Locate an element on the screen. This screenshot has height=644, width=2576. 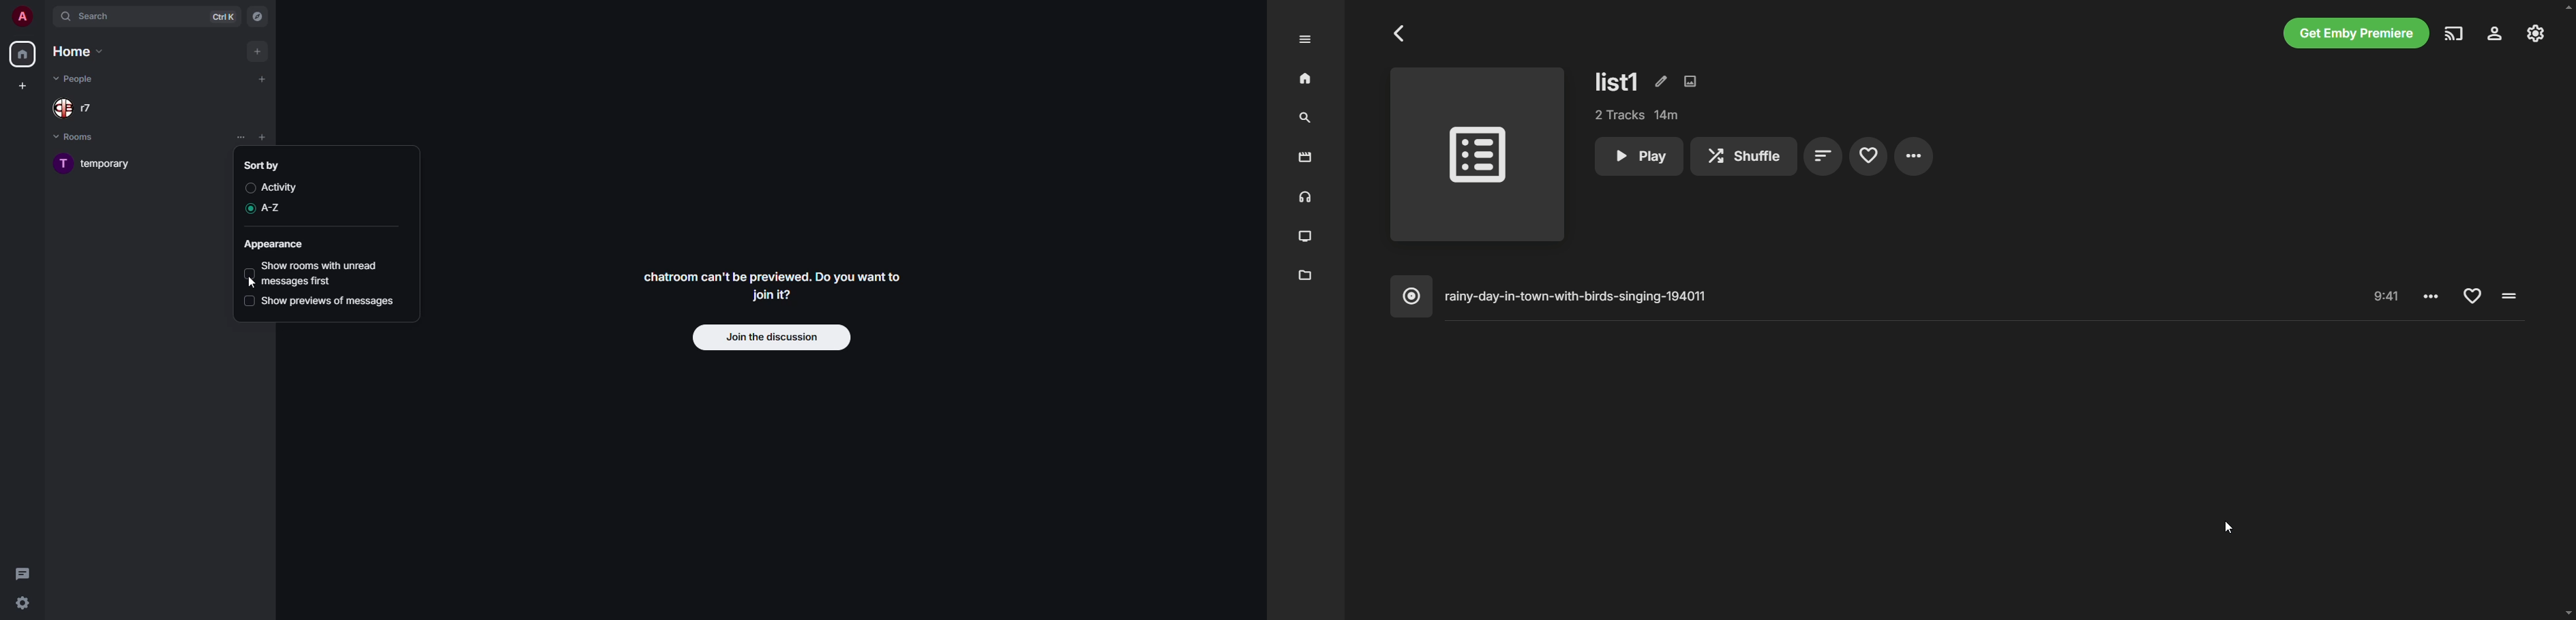
disabled is located at coordinates (250, 274).